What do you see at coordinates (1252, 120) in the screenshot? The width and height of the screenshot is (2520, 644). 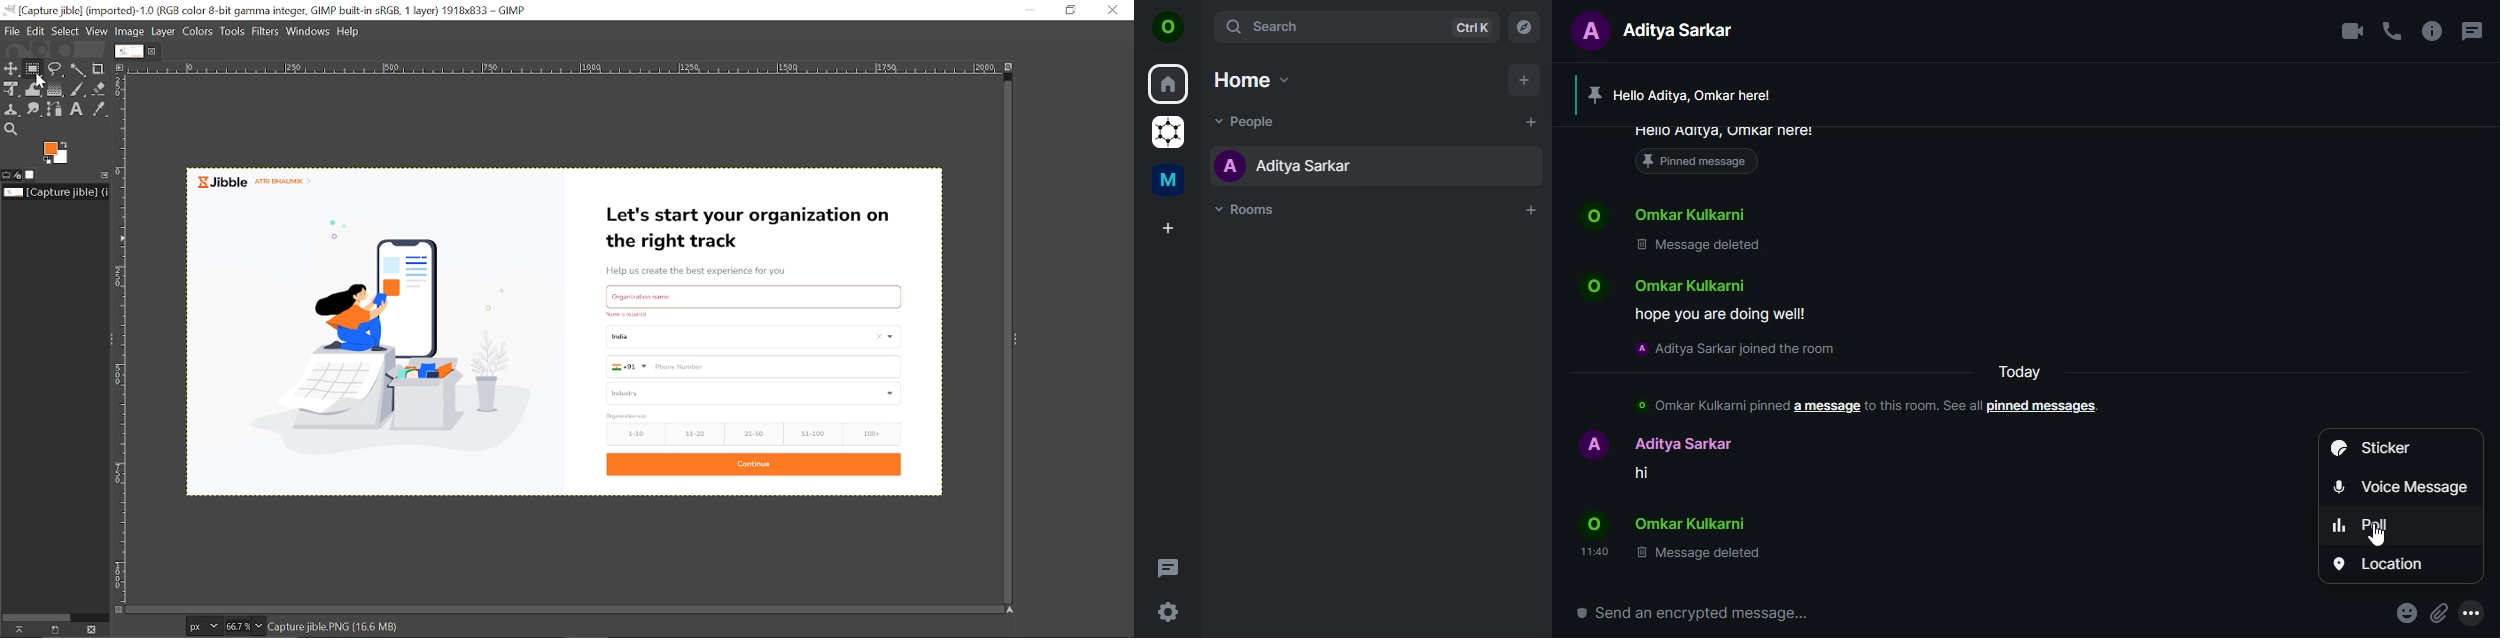 I see `people` at bounding box center [1252, 120].